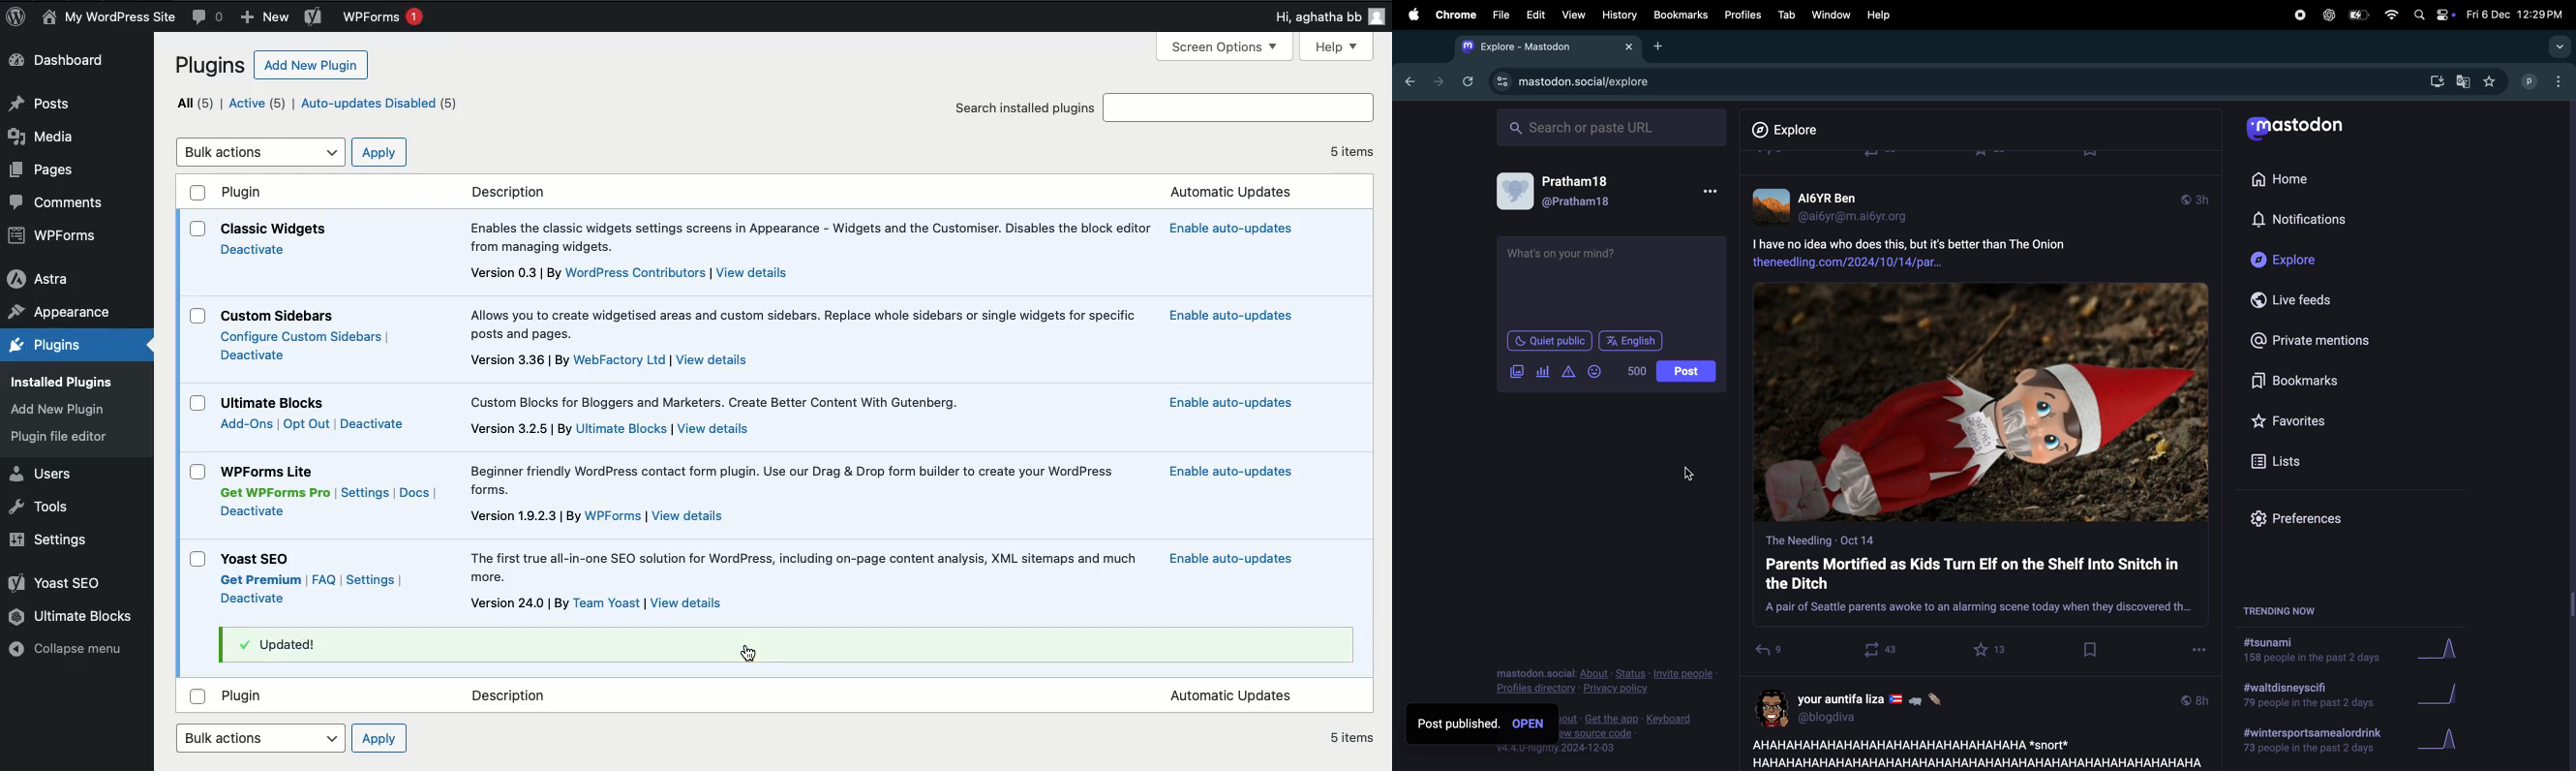 This screenshot has width=2576, height=784. What do you see at coordinates (2300, 14) in the screenshot?
I see `record` at bounding box center [2300, 14].